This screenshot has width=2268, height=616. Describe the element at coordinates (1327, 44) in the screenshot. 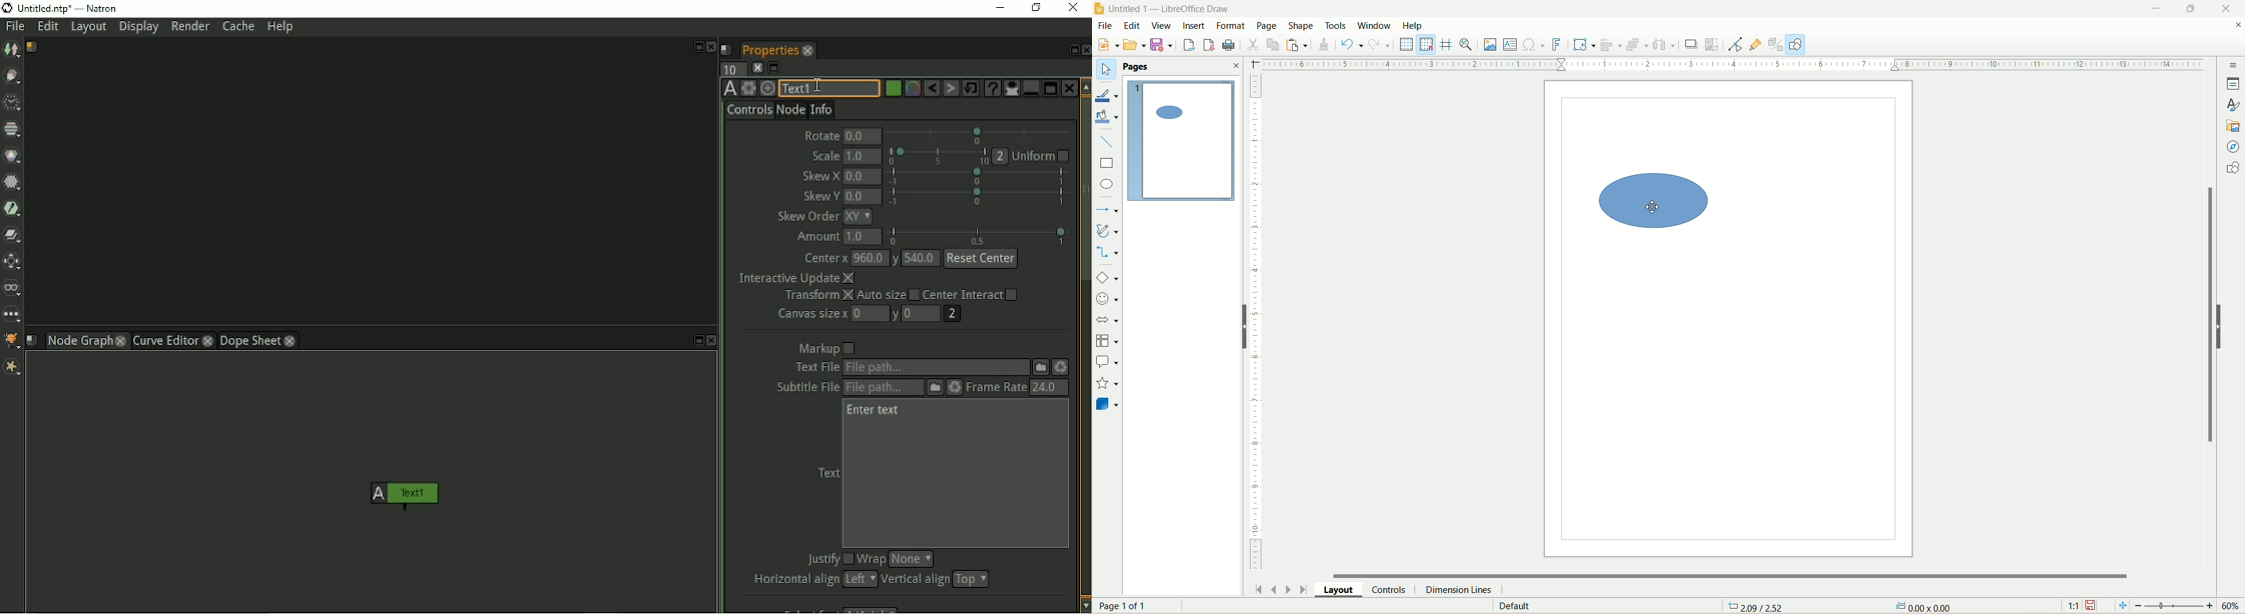

I see `clone formatting` at that location.